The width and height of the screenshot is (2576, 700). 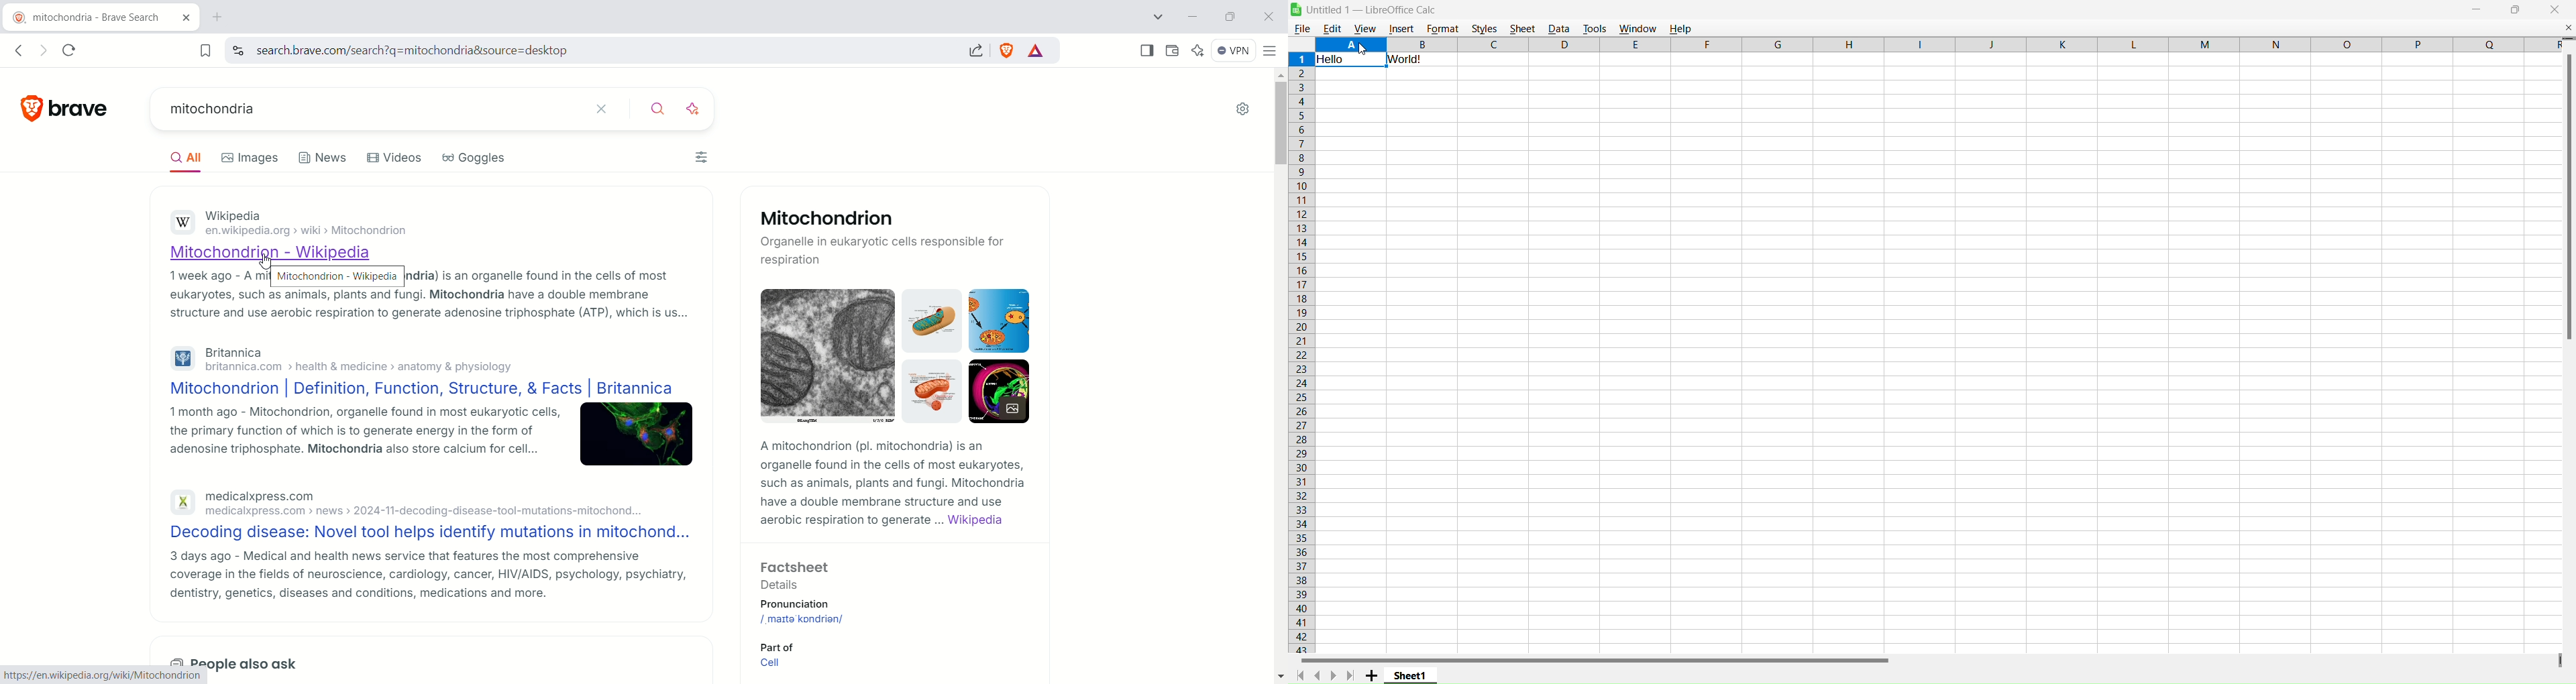 What do you see at coordinates (30, 109) in the screenshot?
I see `brave logo` at bounding box center [30, 109].